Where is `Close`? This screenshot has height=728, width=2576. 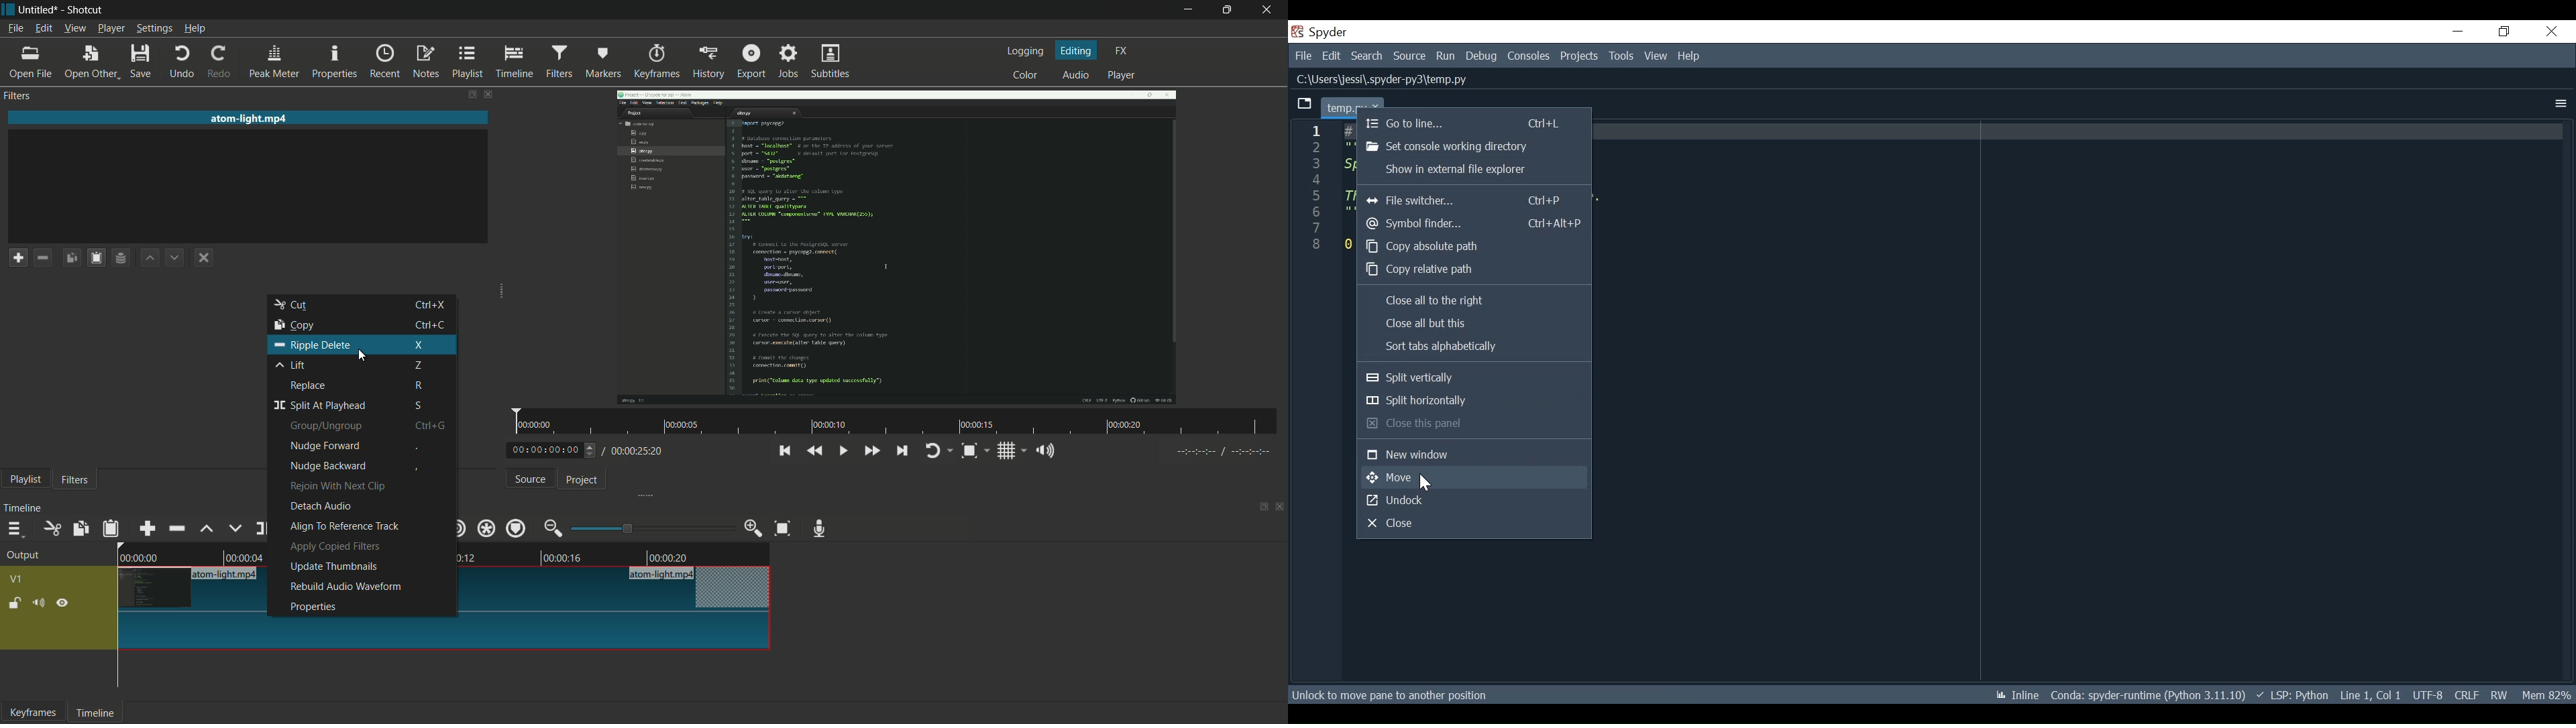
Close is located at coordinates (1474, 525).